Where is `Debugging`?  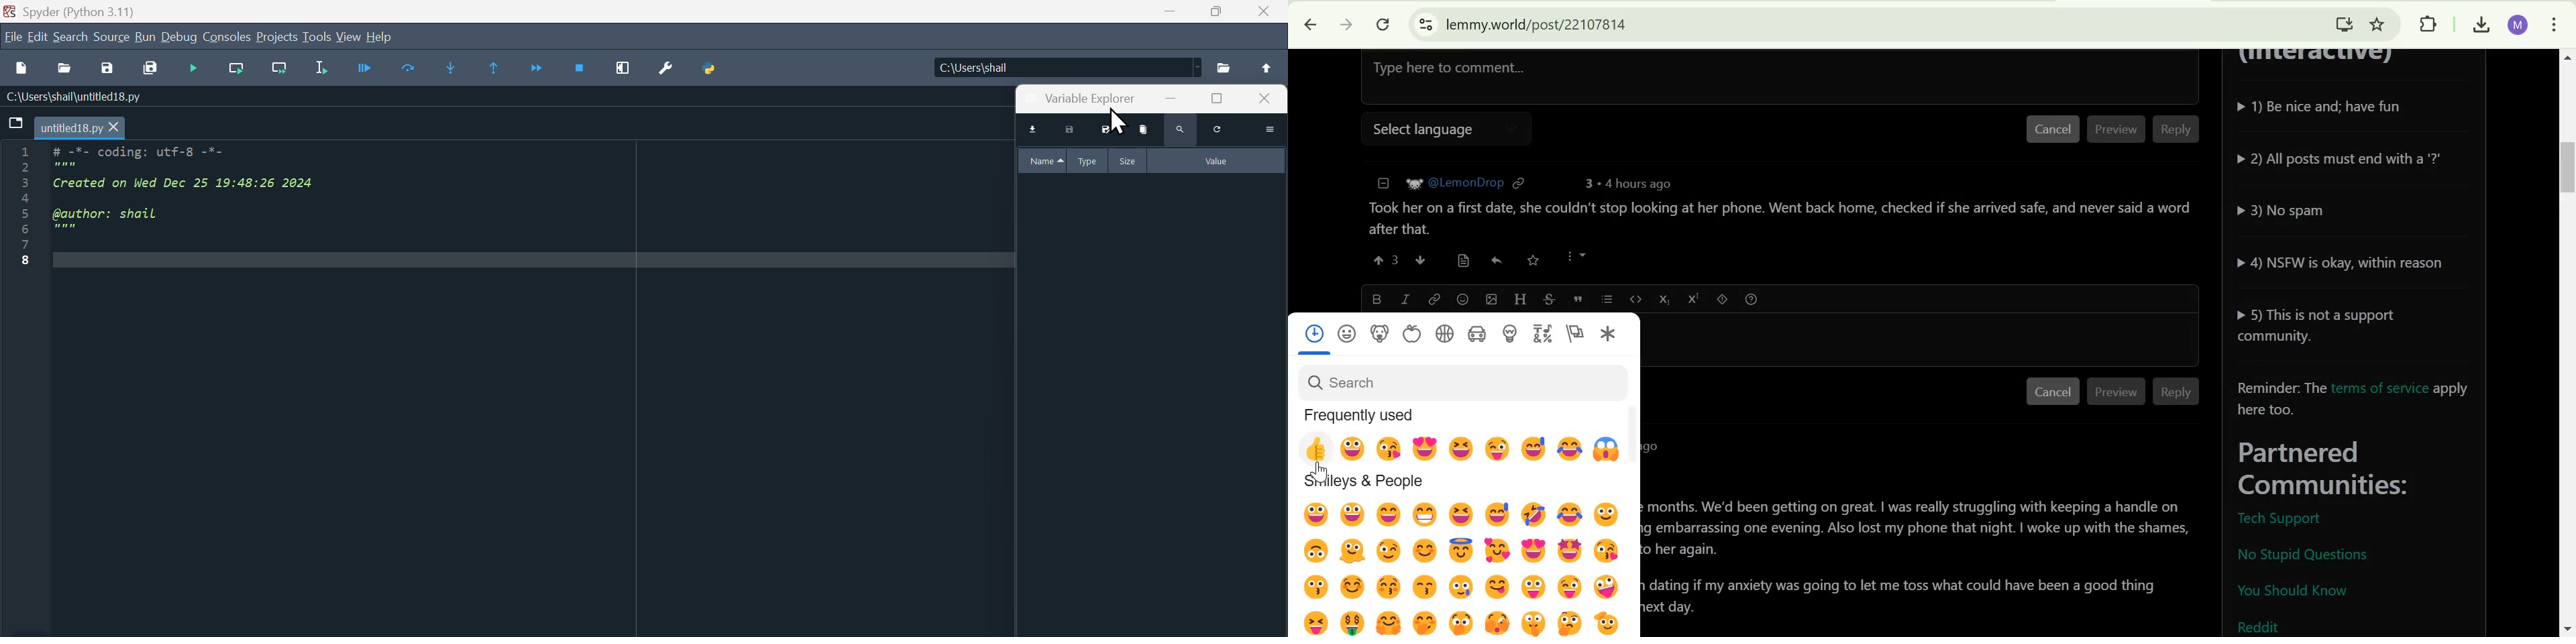
Debugging is located at coordinates (196, 68).